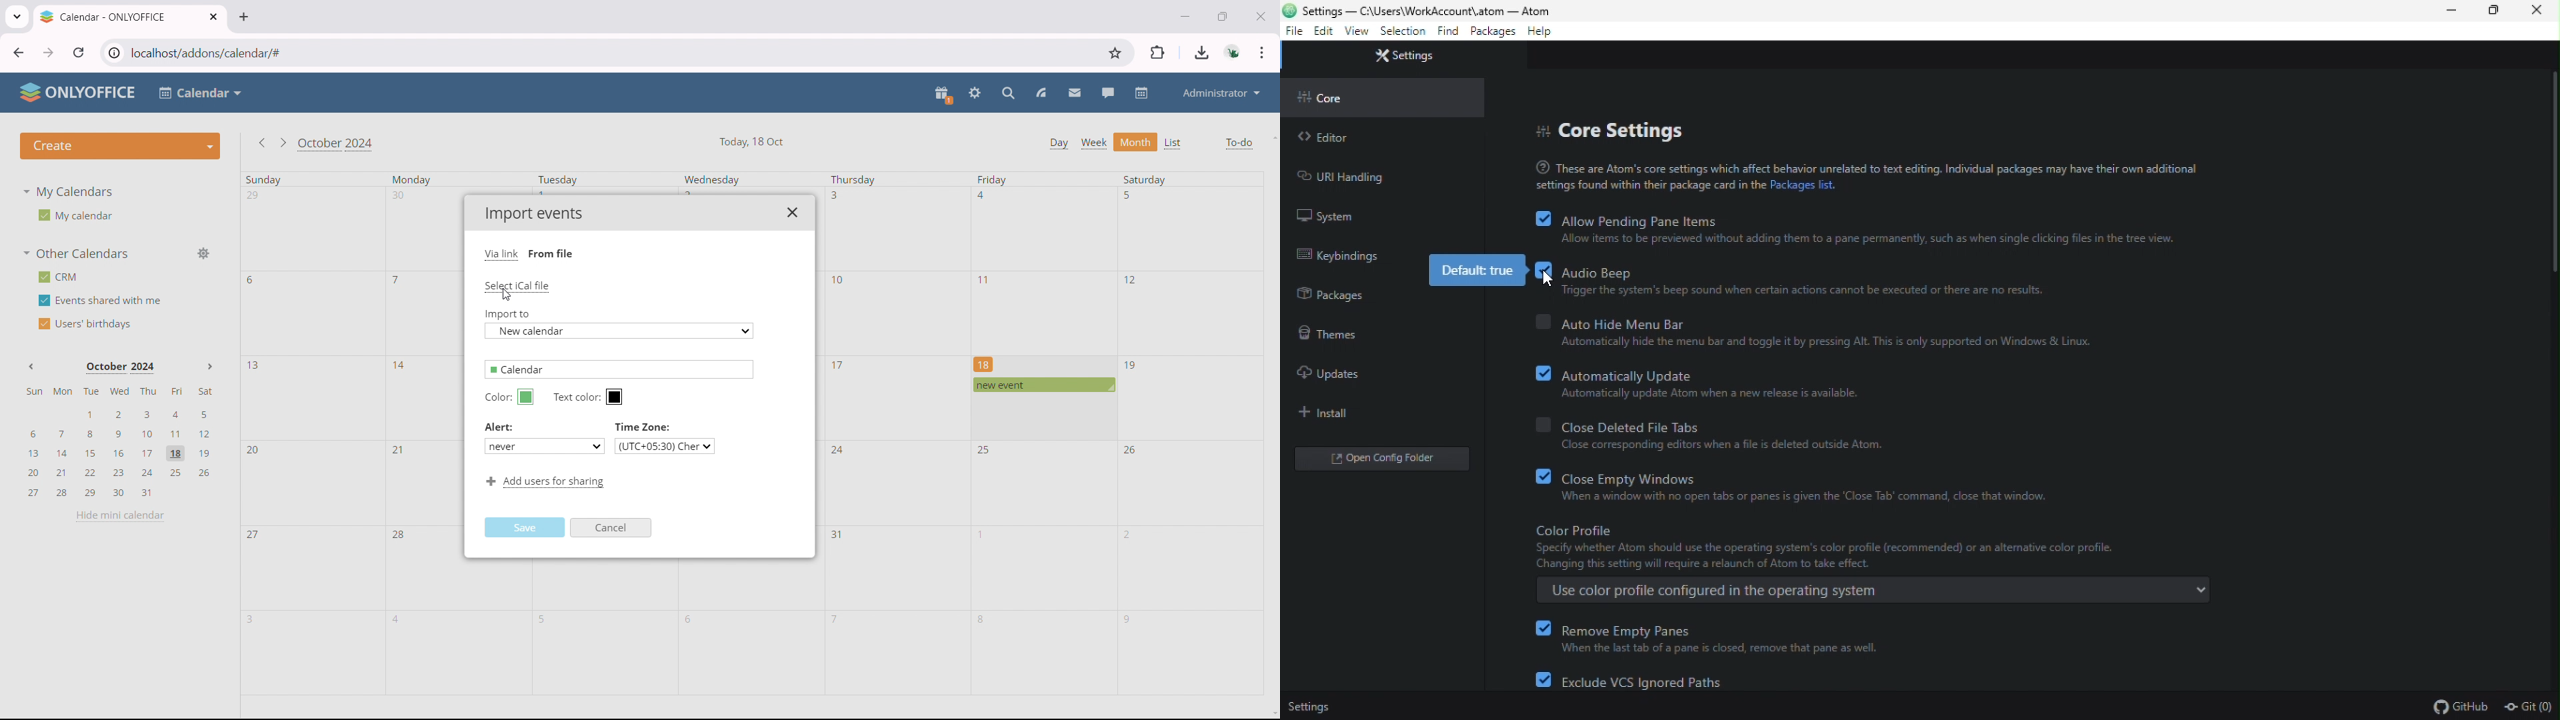 The height and width of the screenshot is (728, 2576). What do you see at coordinates (1325, 96) in the screenshot?
I see `core` at bounding box center [1325, 96].